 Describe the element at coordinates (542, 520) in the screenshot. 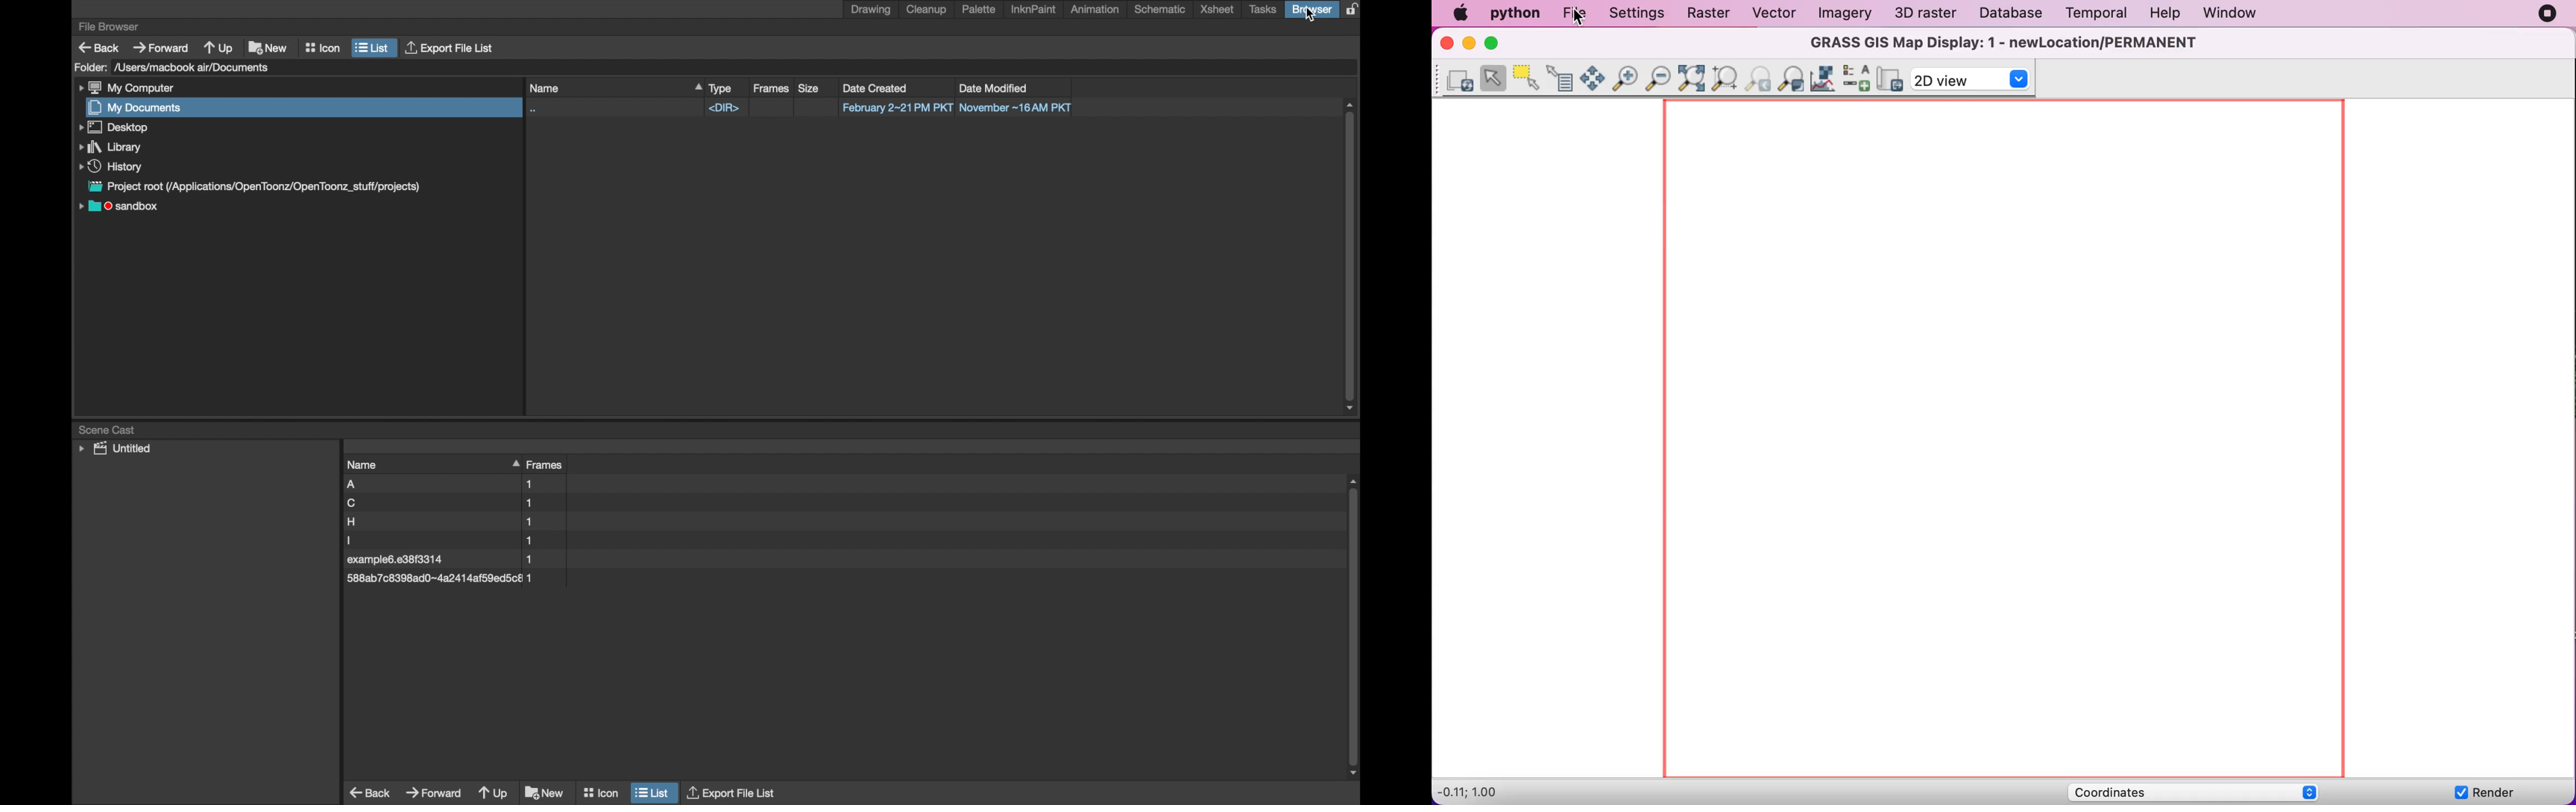

I see `1` at that location.